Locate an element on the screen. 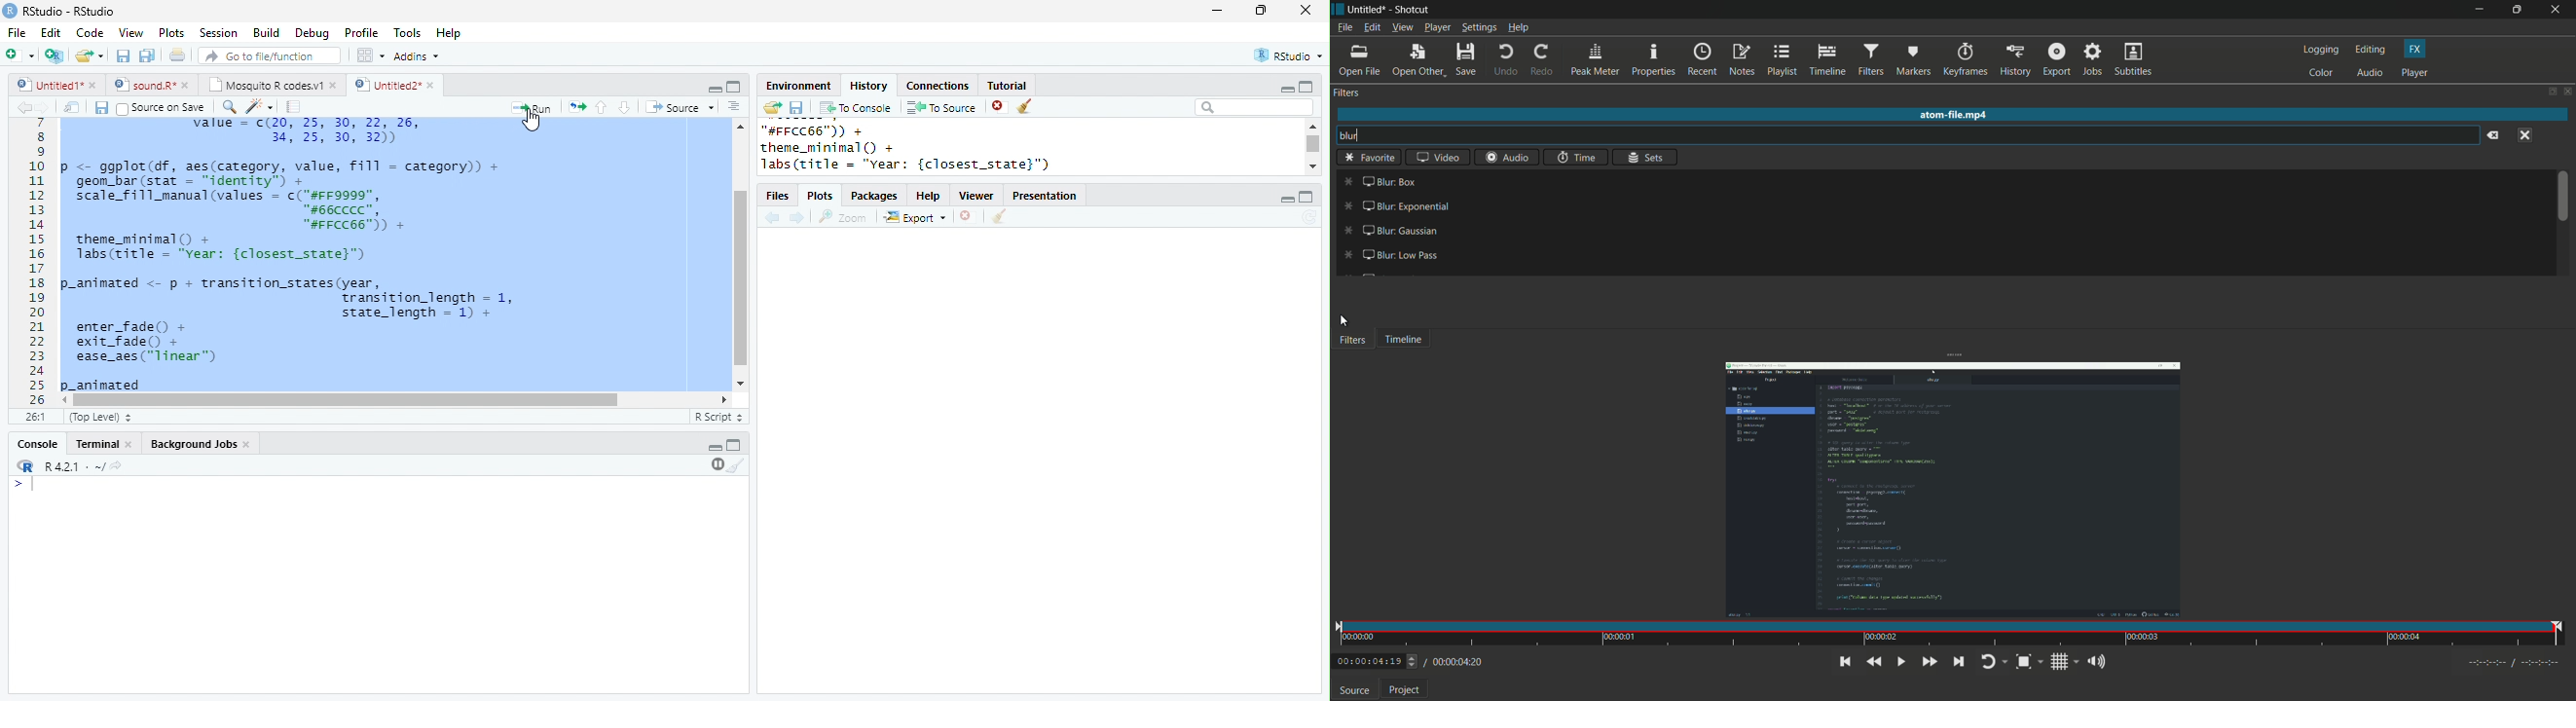  Maximize is located at coordinates (734, 87).